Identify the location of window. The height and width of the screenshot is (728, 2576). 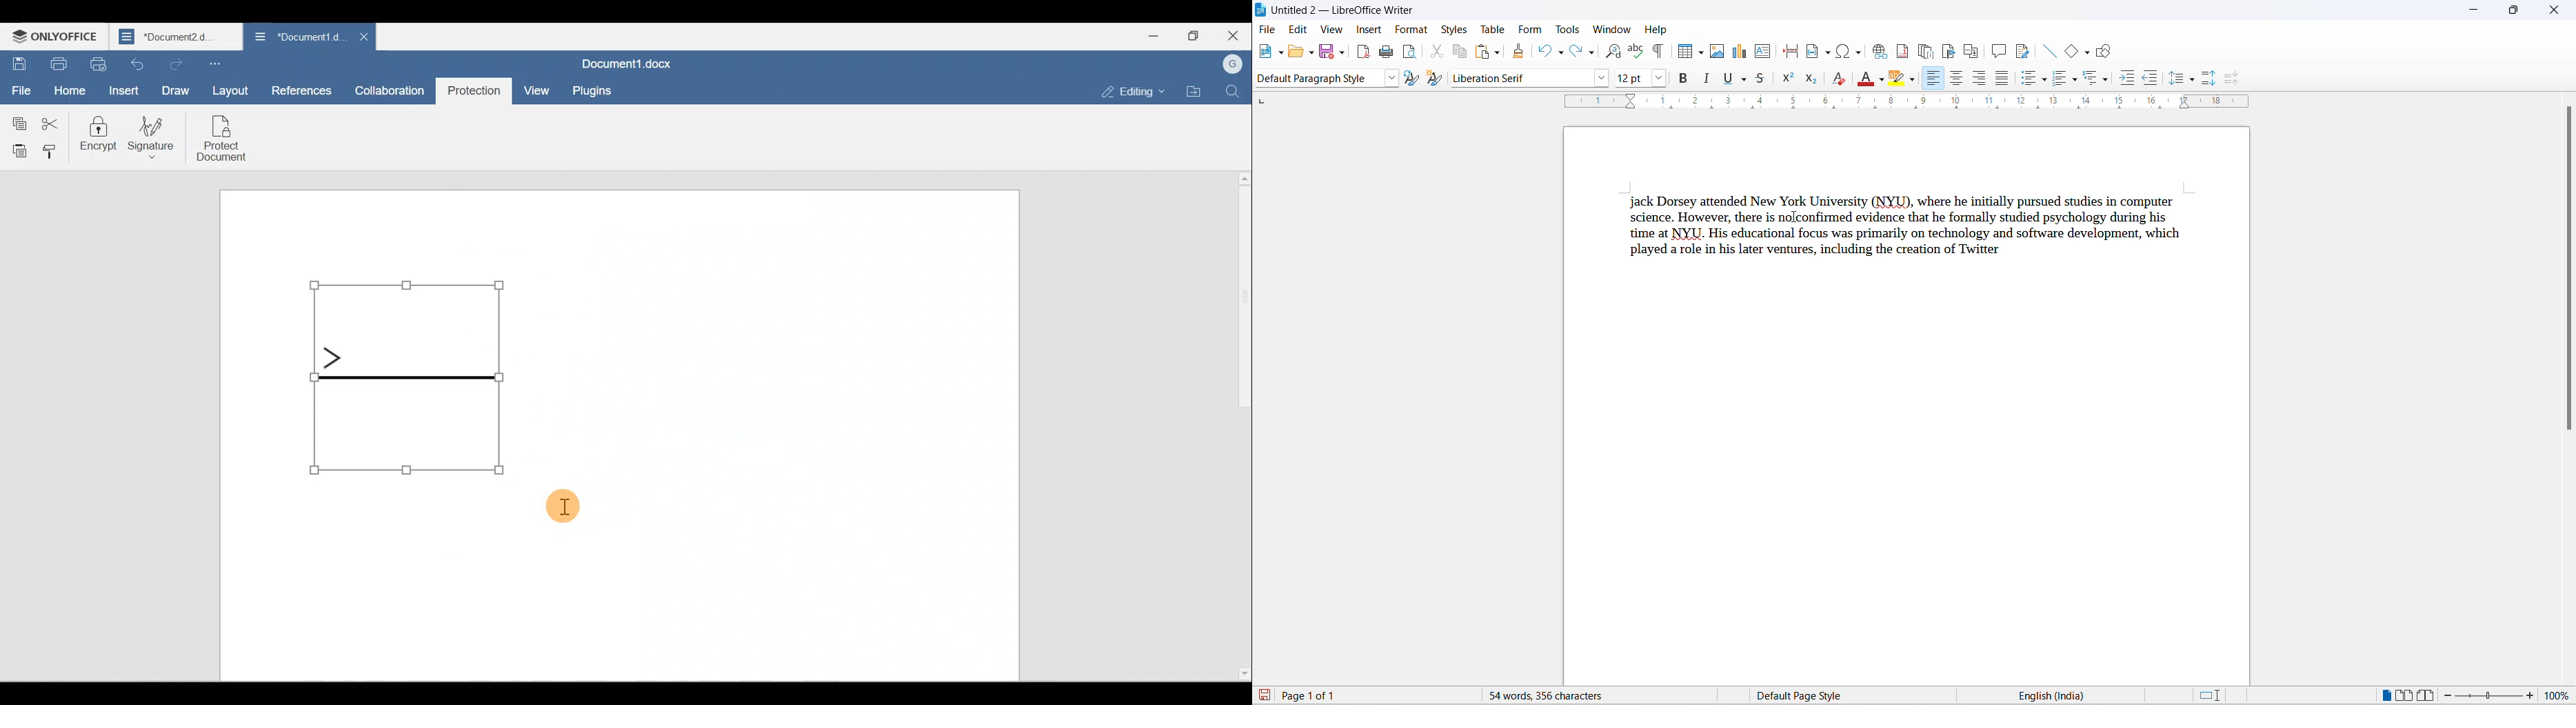
(1611, 29).